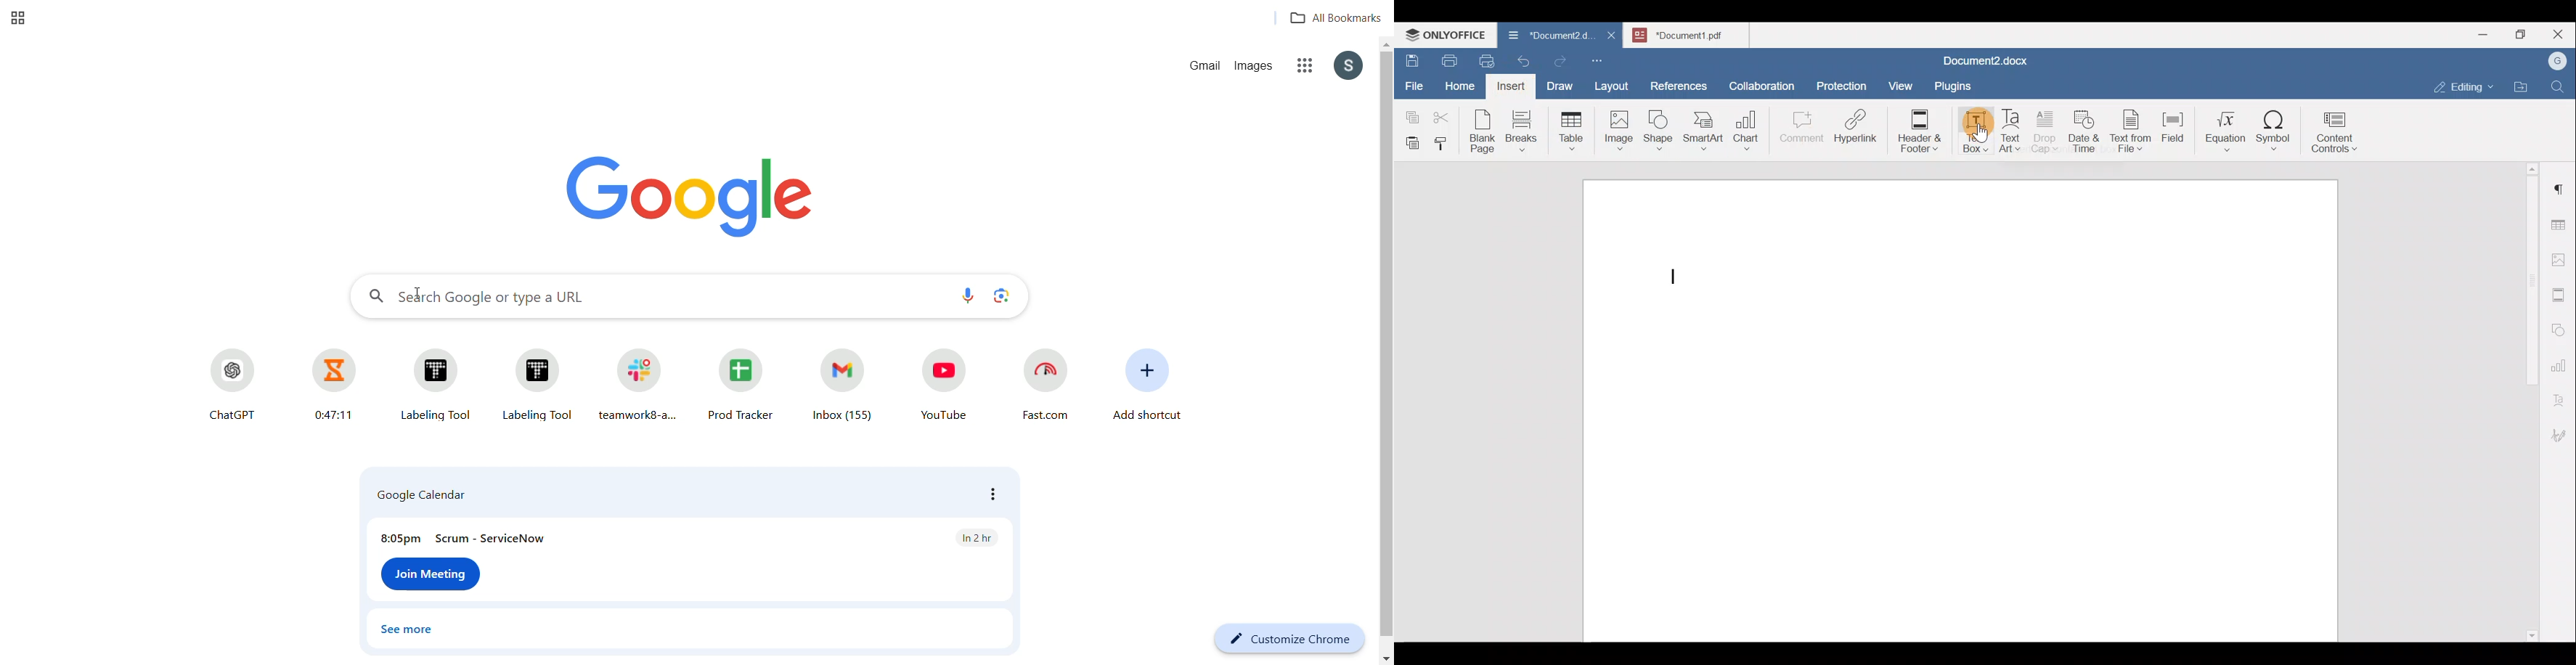  Describe the element at coordinates (2561, 292) in the screenshot. I see `Headers & footers` at that location.